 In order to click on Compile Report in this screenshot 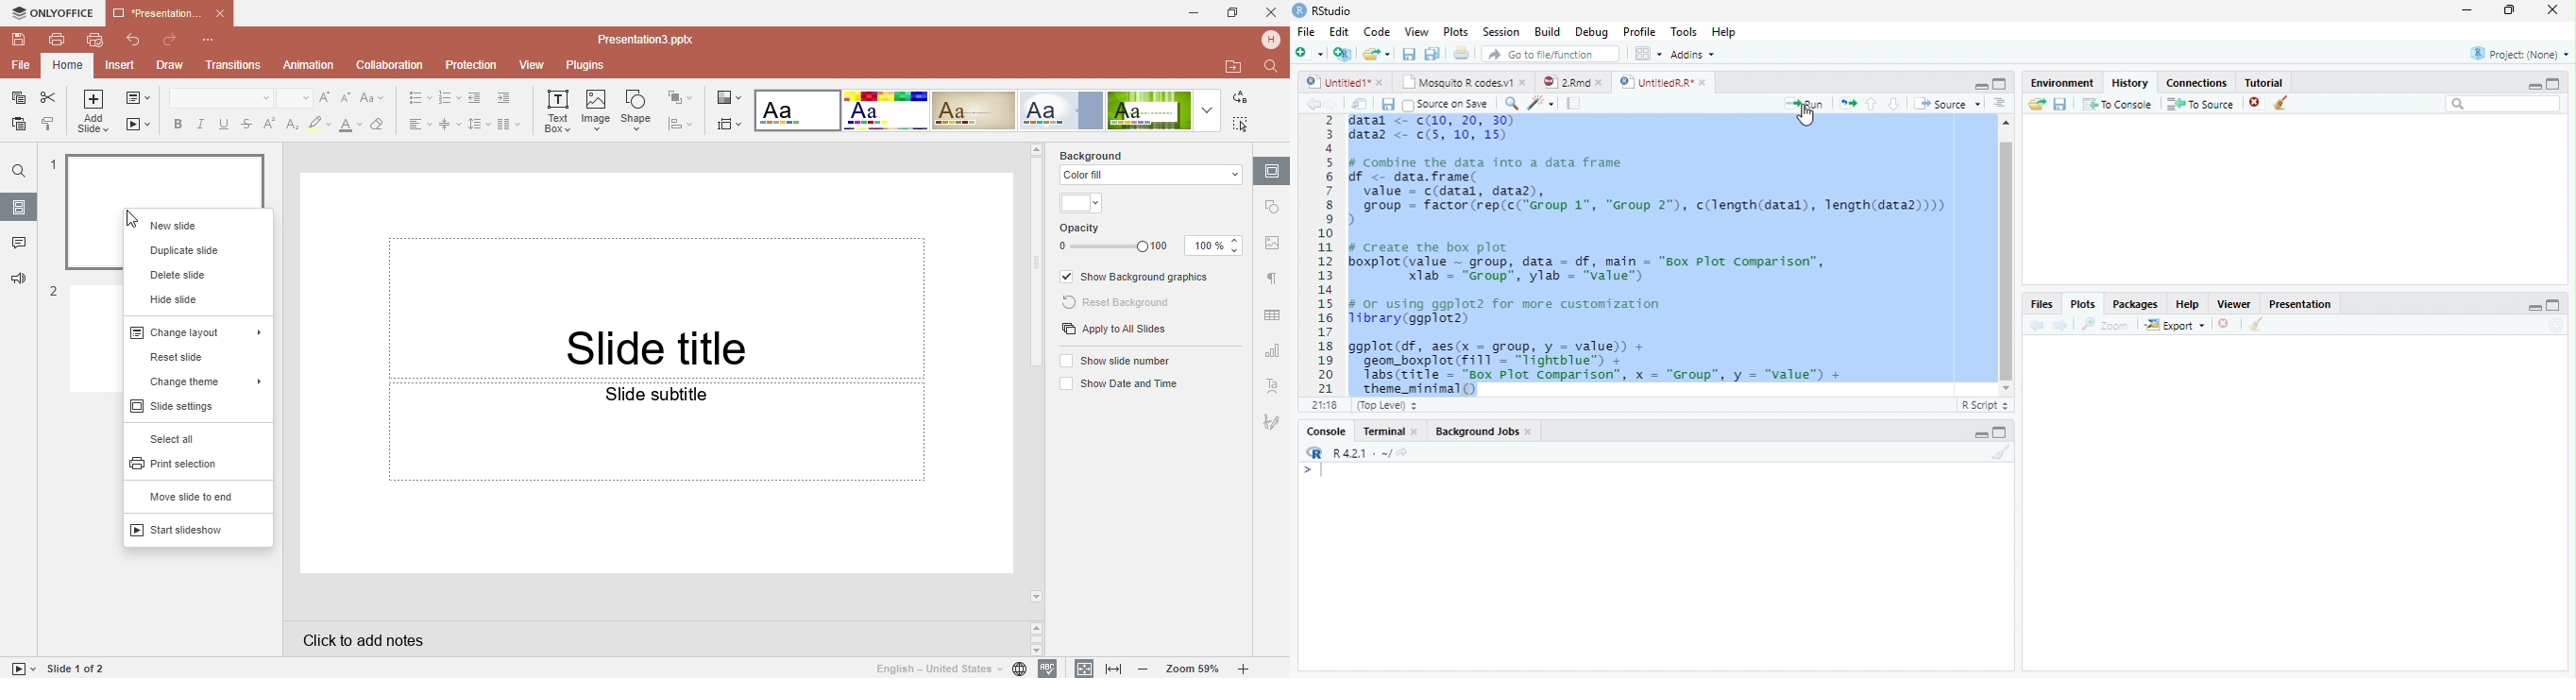, I will do `click(1574, 103)`.